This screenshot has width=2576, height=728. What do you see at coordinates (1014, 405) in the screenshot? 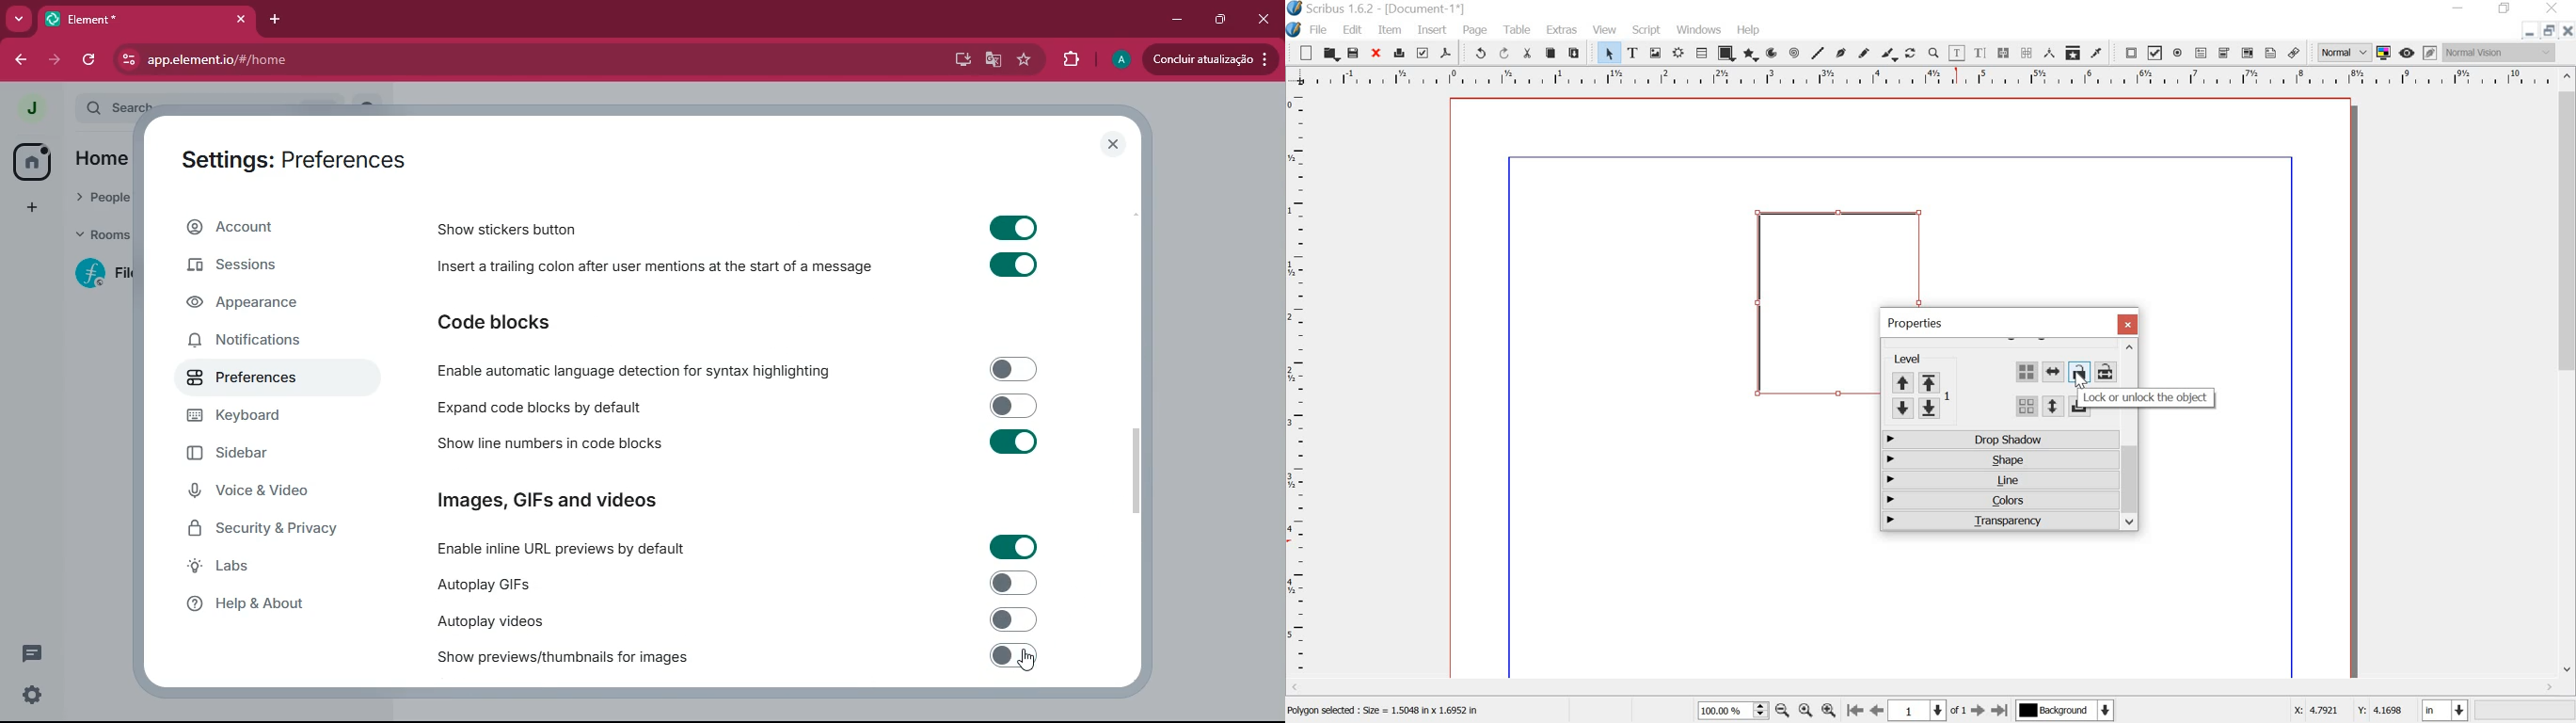
I see `Toggle off` at bounding box center [1014, 405].